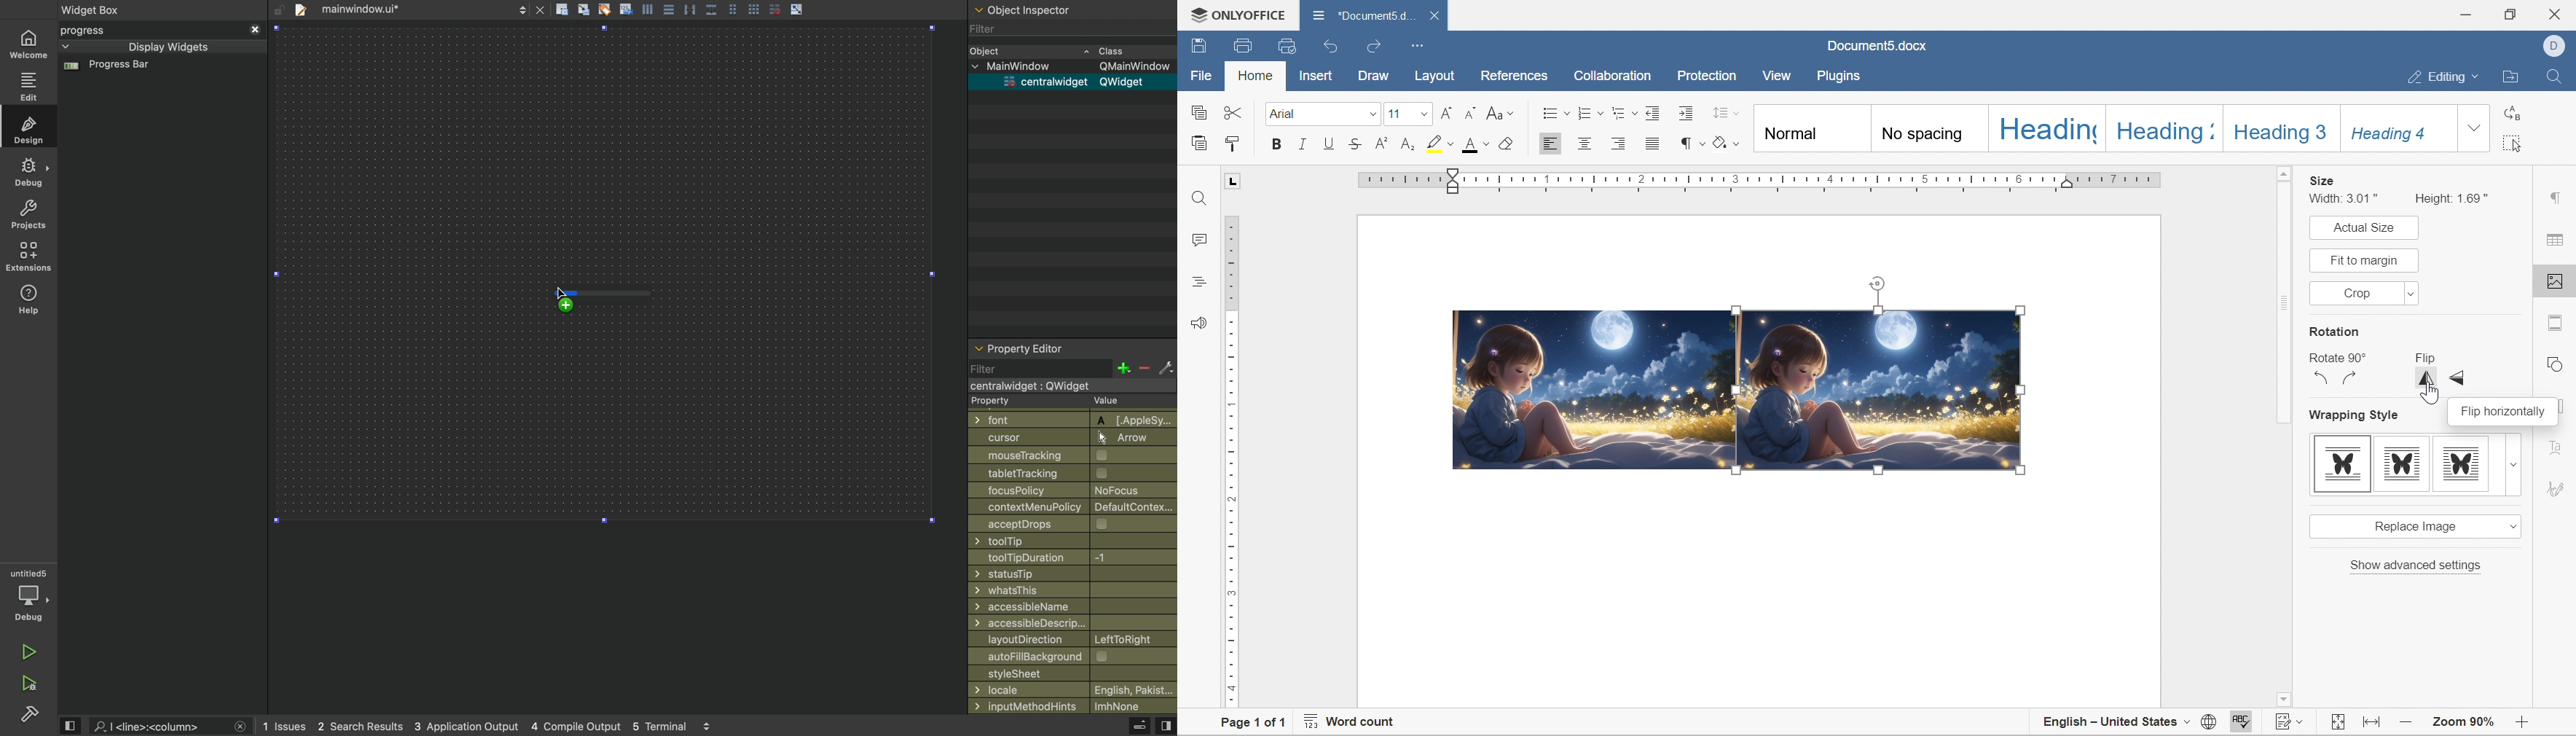 This screenshot has height=756, width=2576. What do you see at coordinates (1073, 473) in the screenshot?
I see `tabletracking` at bounding box center [1073, 473].